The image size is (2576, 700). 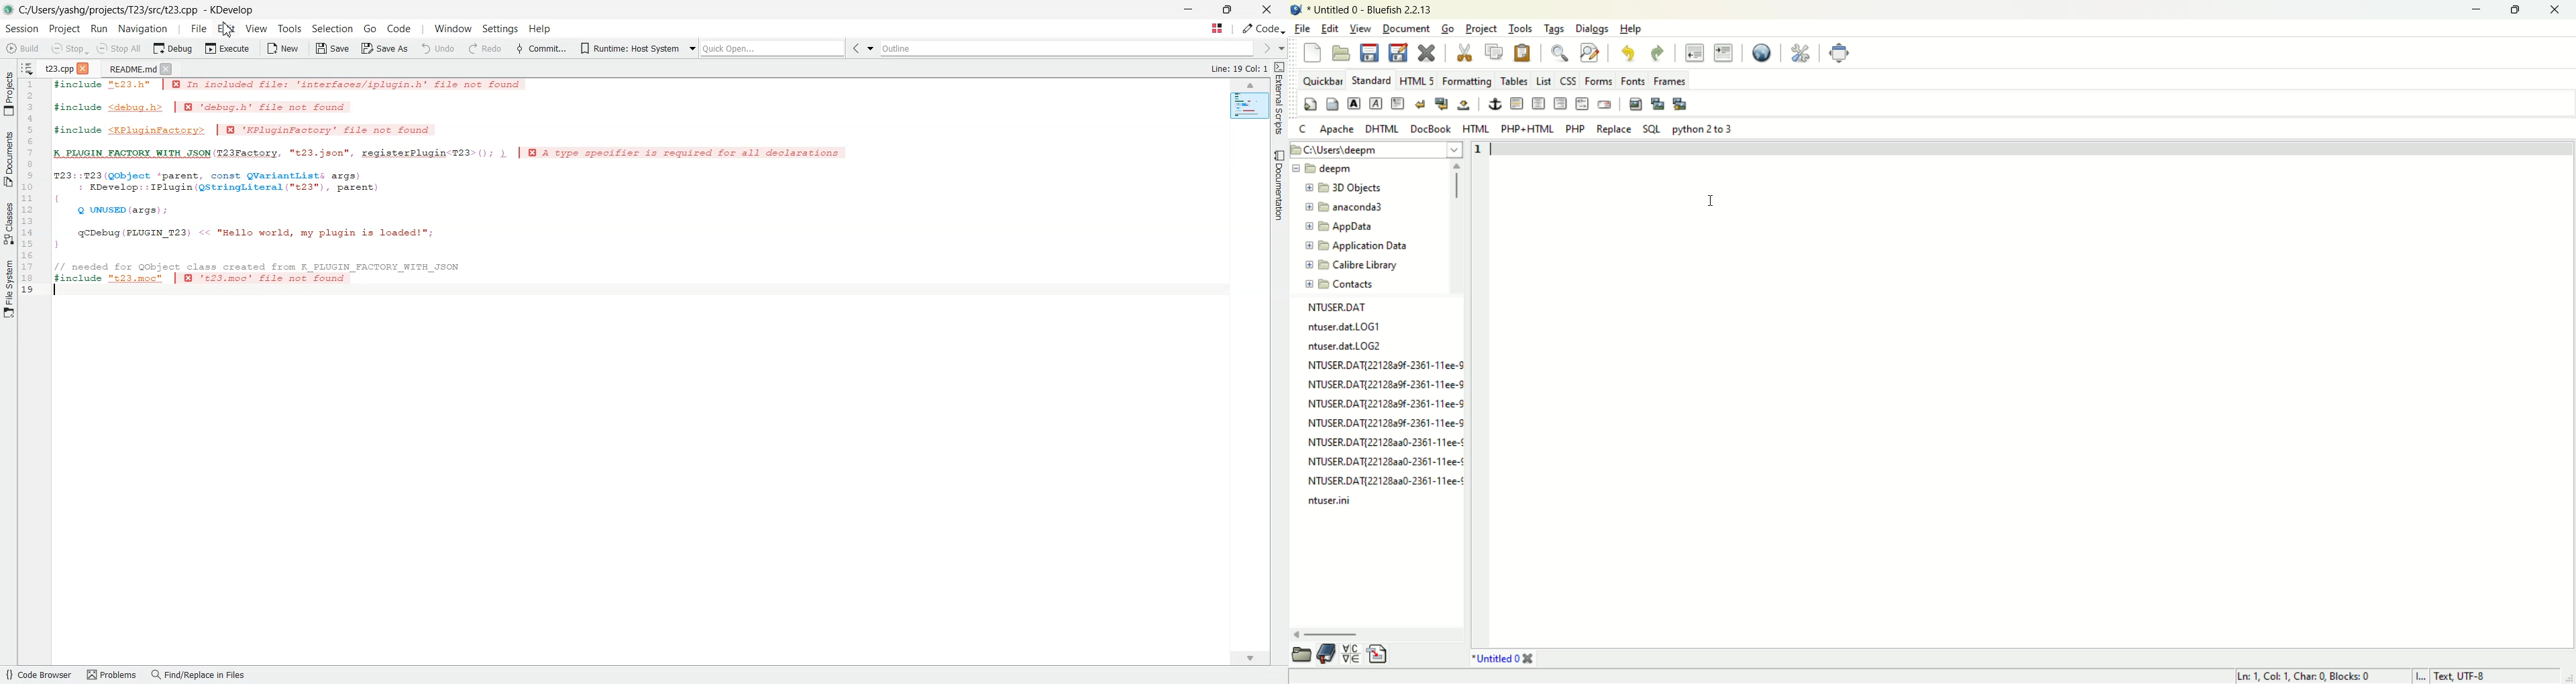 I want to click on text, UTF-8, so click(x=2465, y=676).